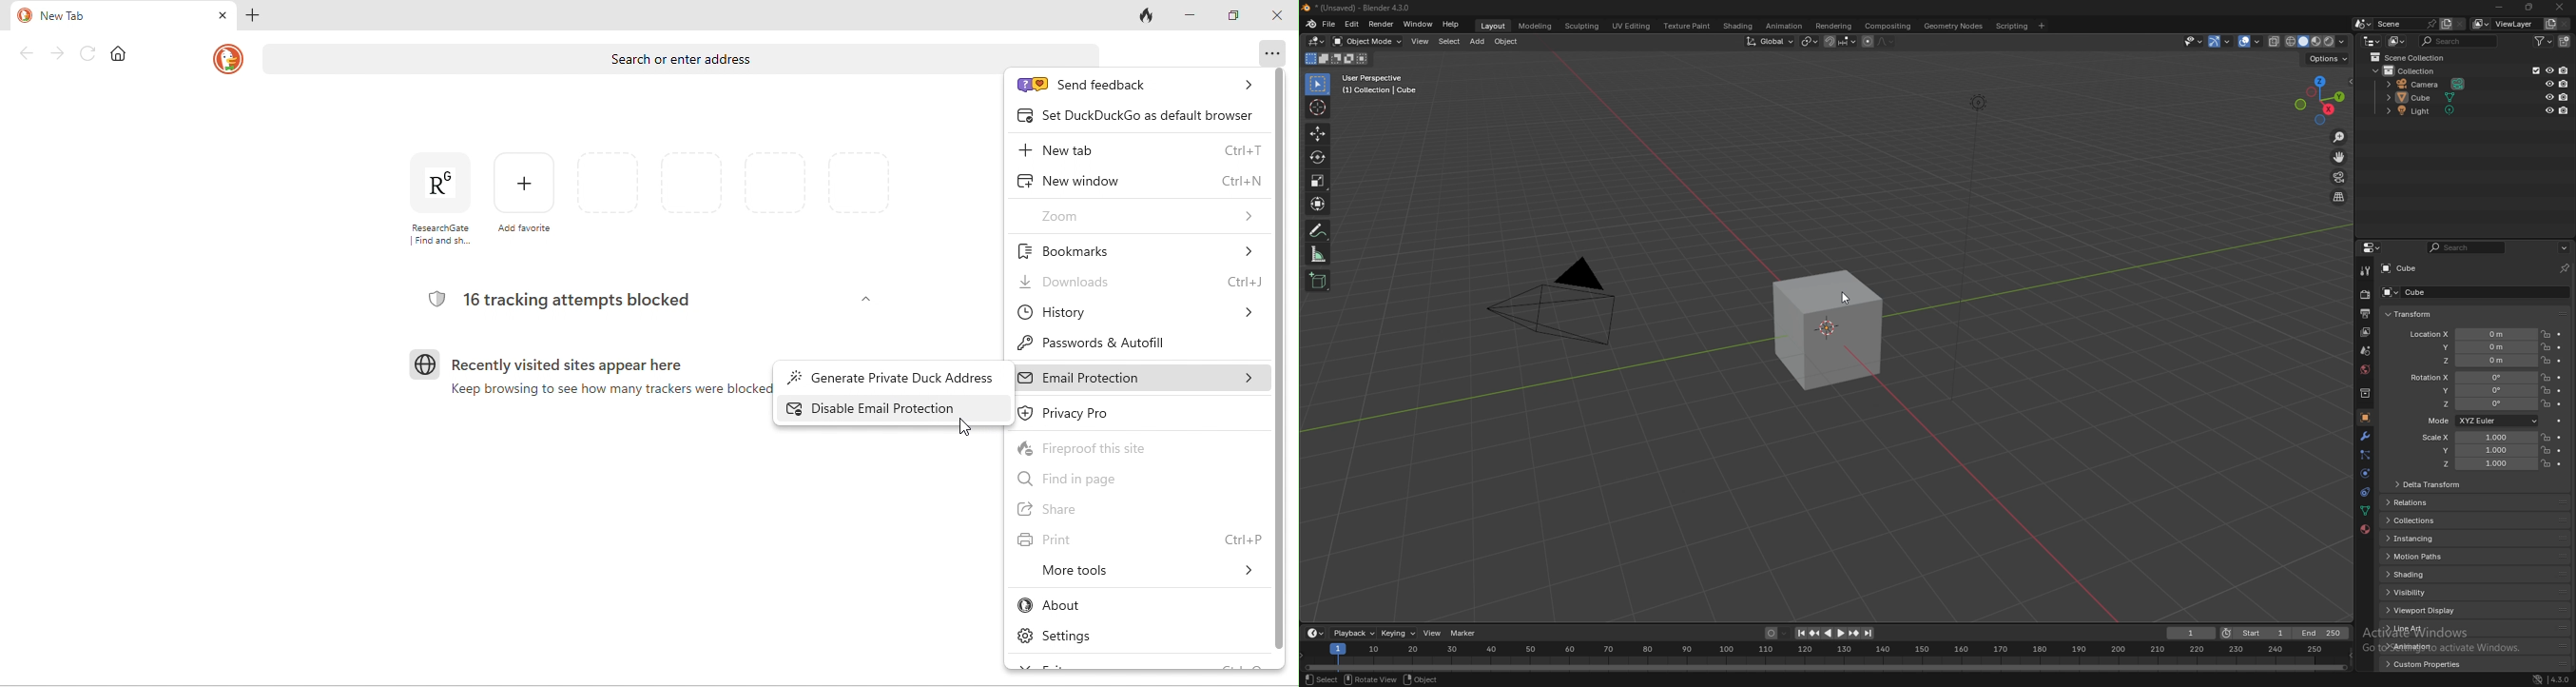  I want to click on play animation, so click(1835, 634).